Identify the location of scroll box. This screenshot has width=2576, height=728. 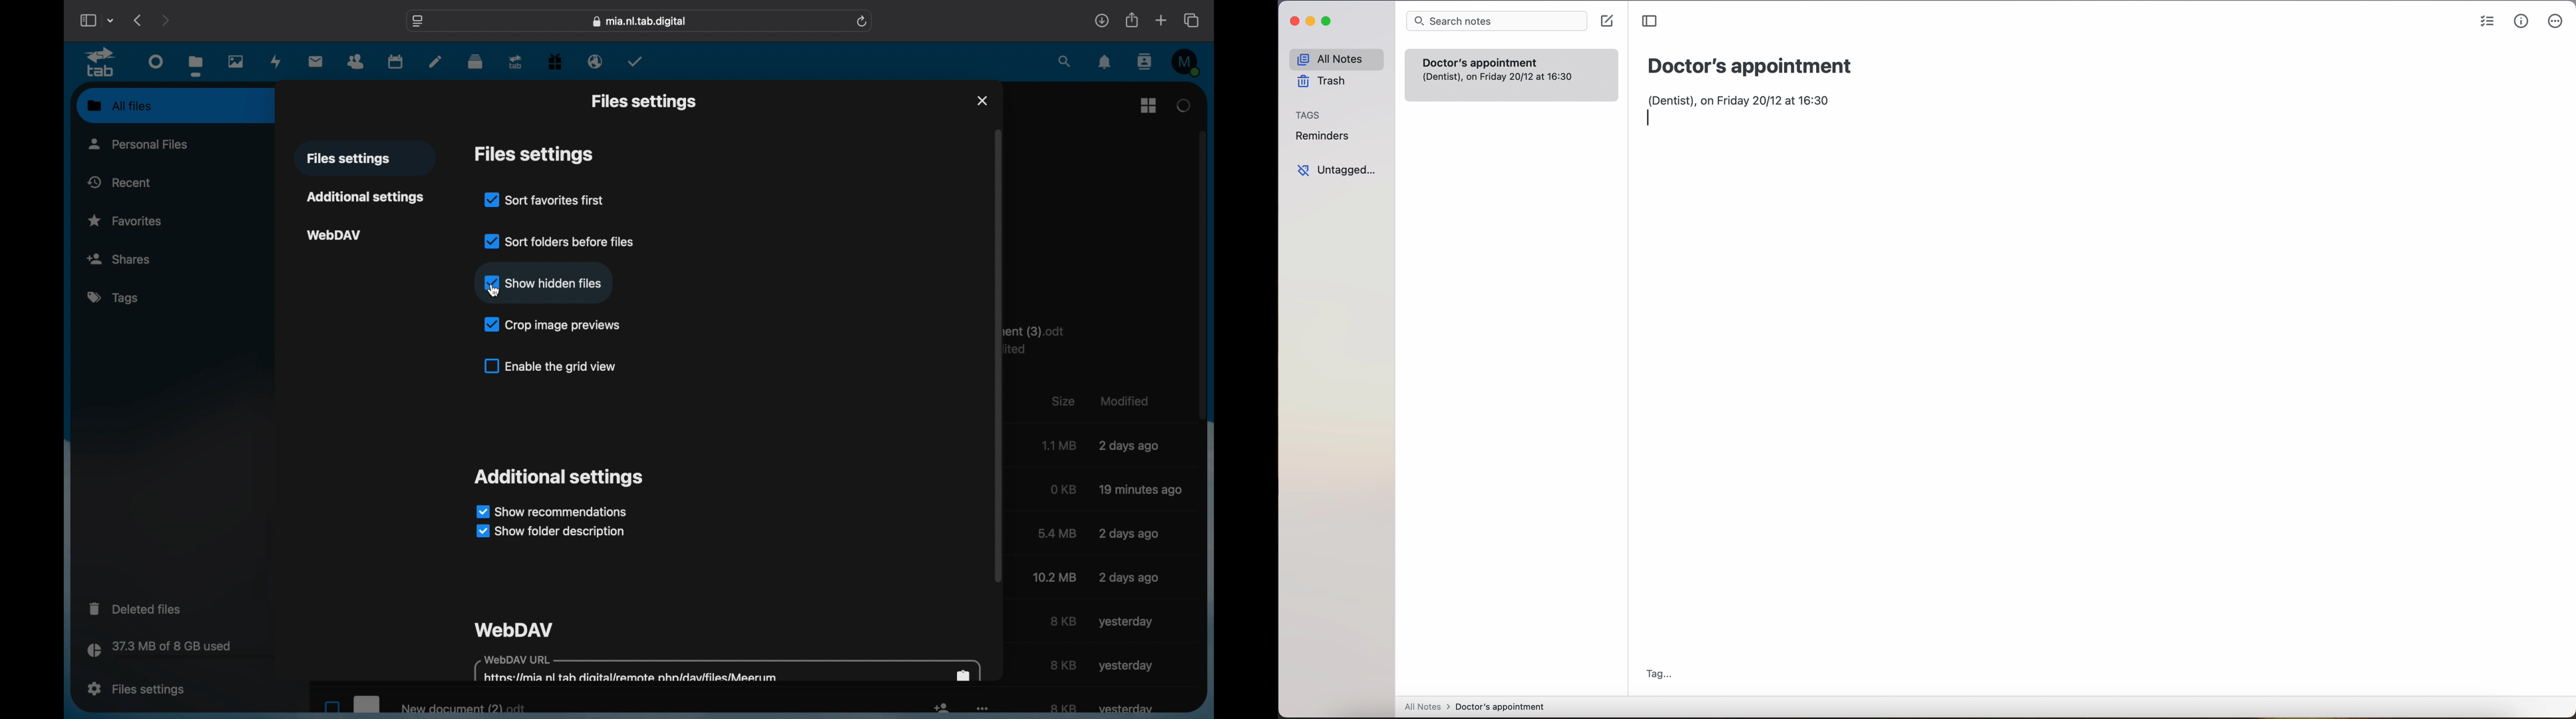
(999, 357).